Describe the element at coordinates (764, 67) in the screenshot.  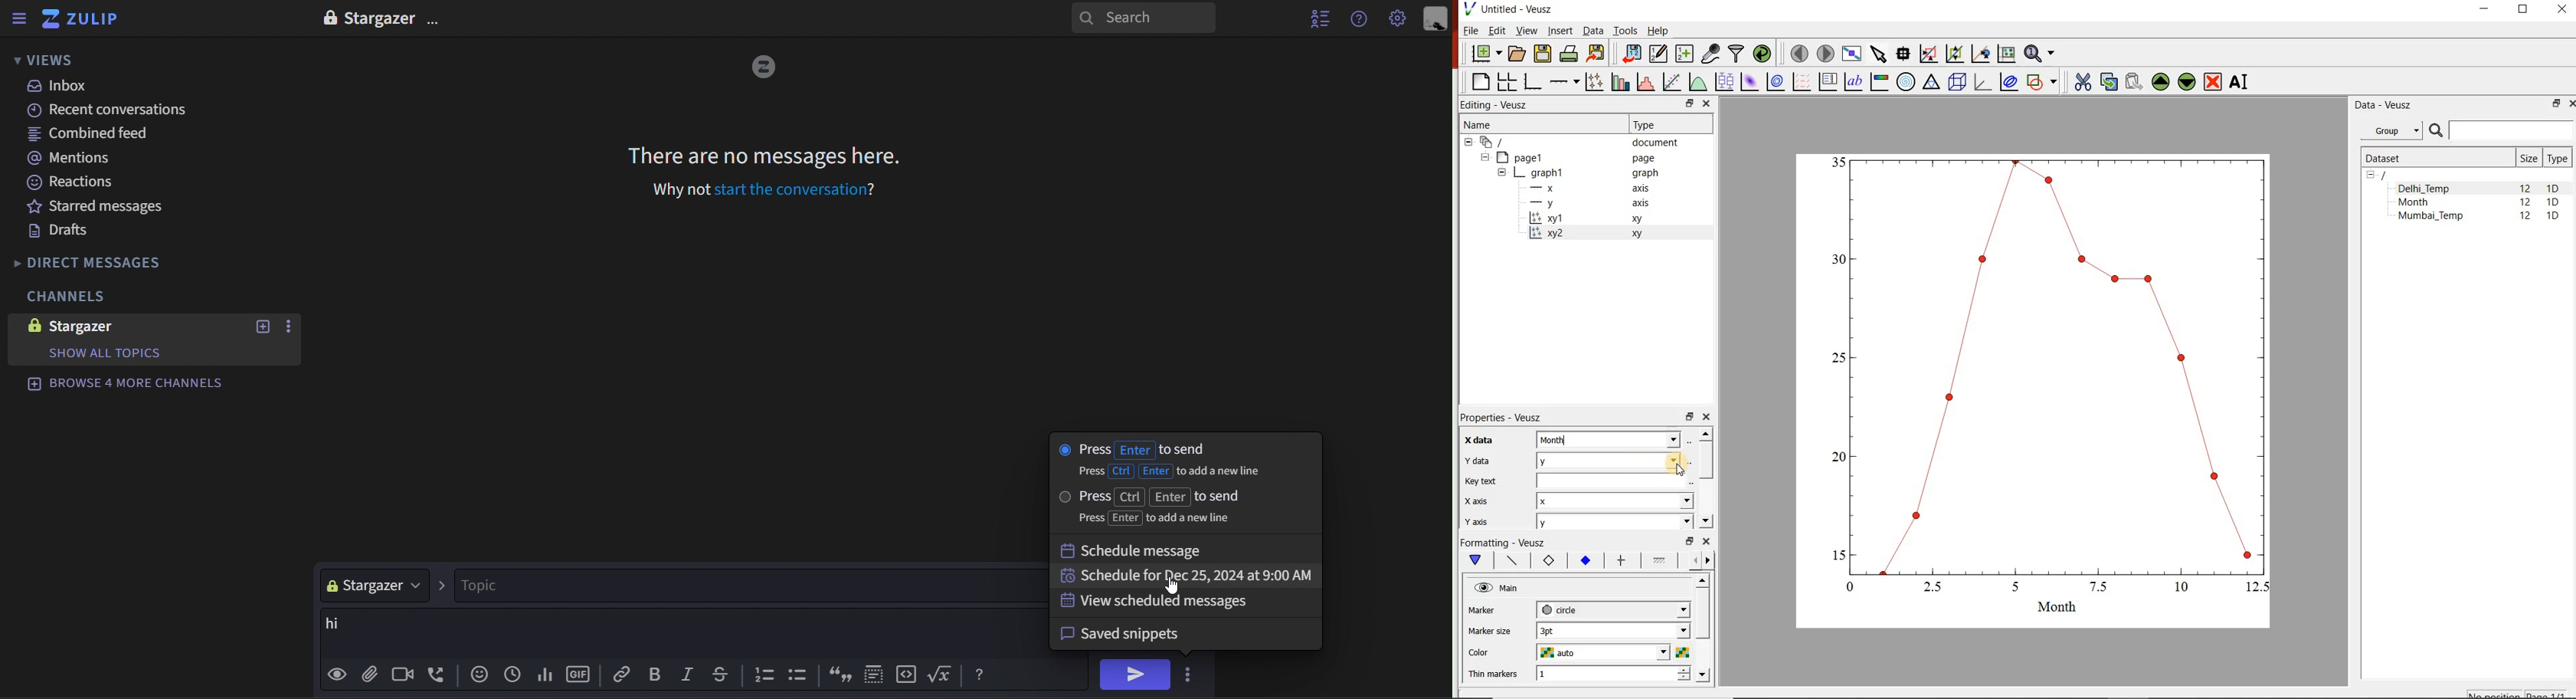
I see `image` at that location.